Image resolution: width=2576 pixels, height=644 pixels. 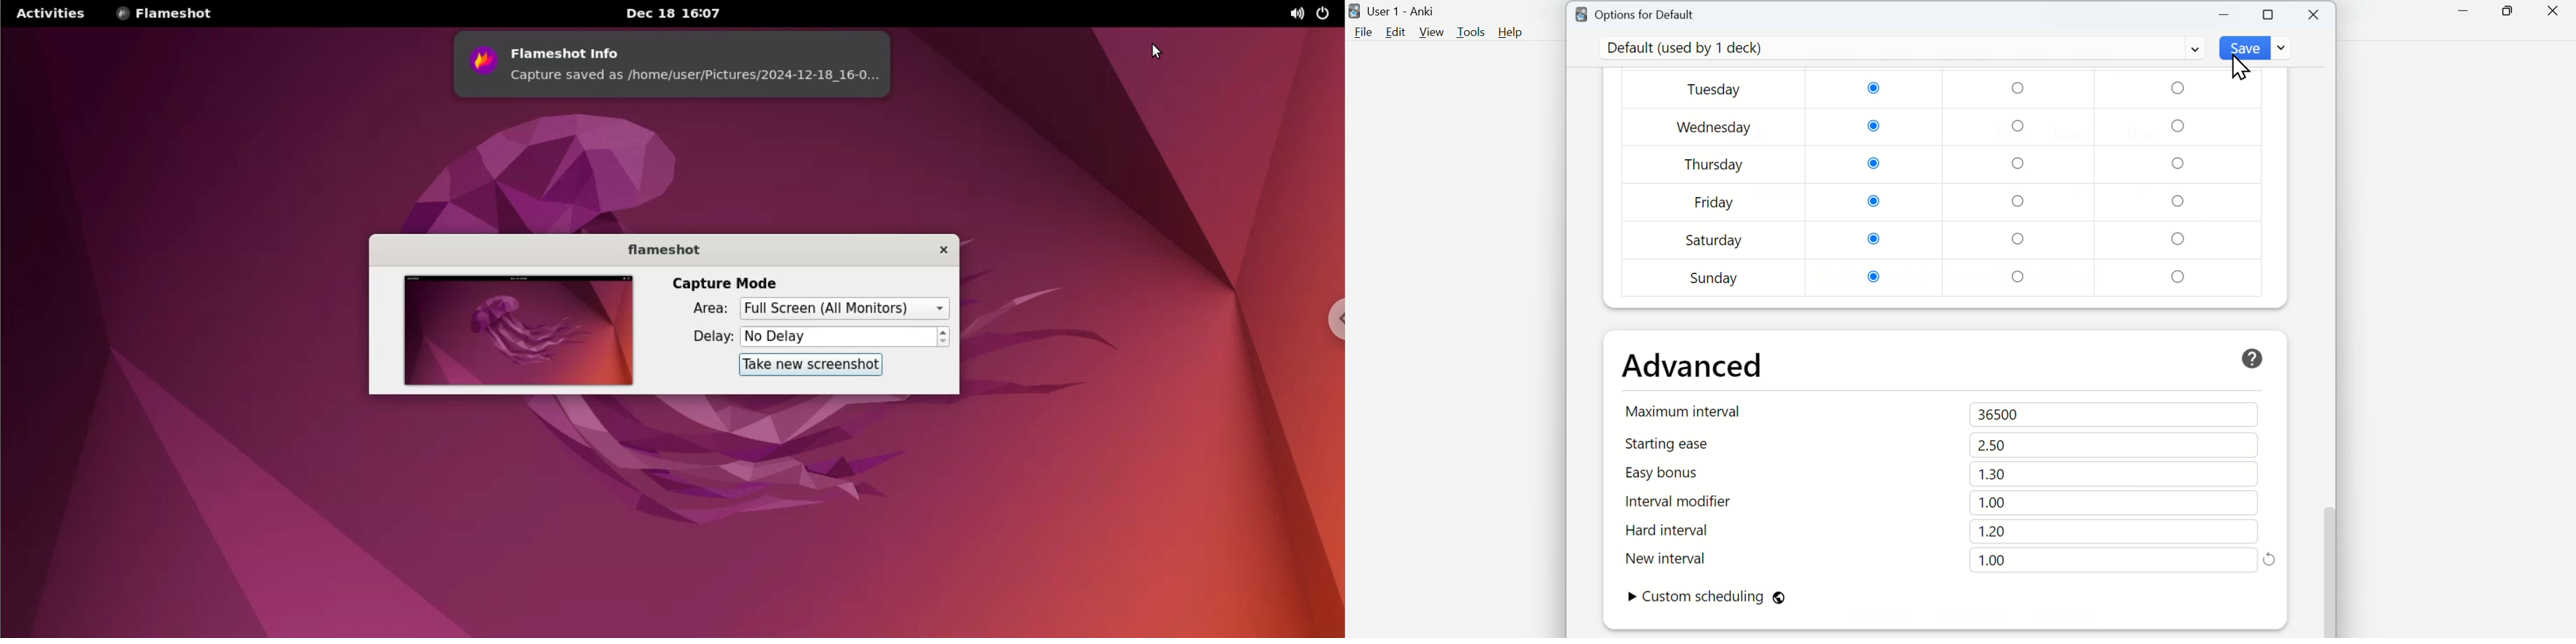 I want to click on Tuesday, so click(x=1716, y=91).